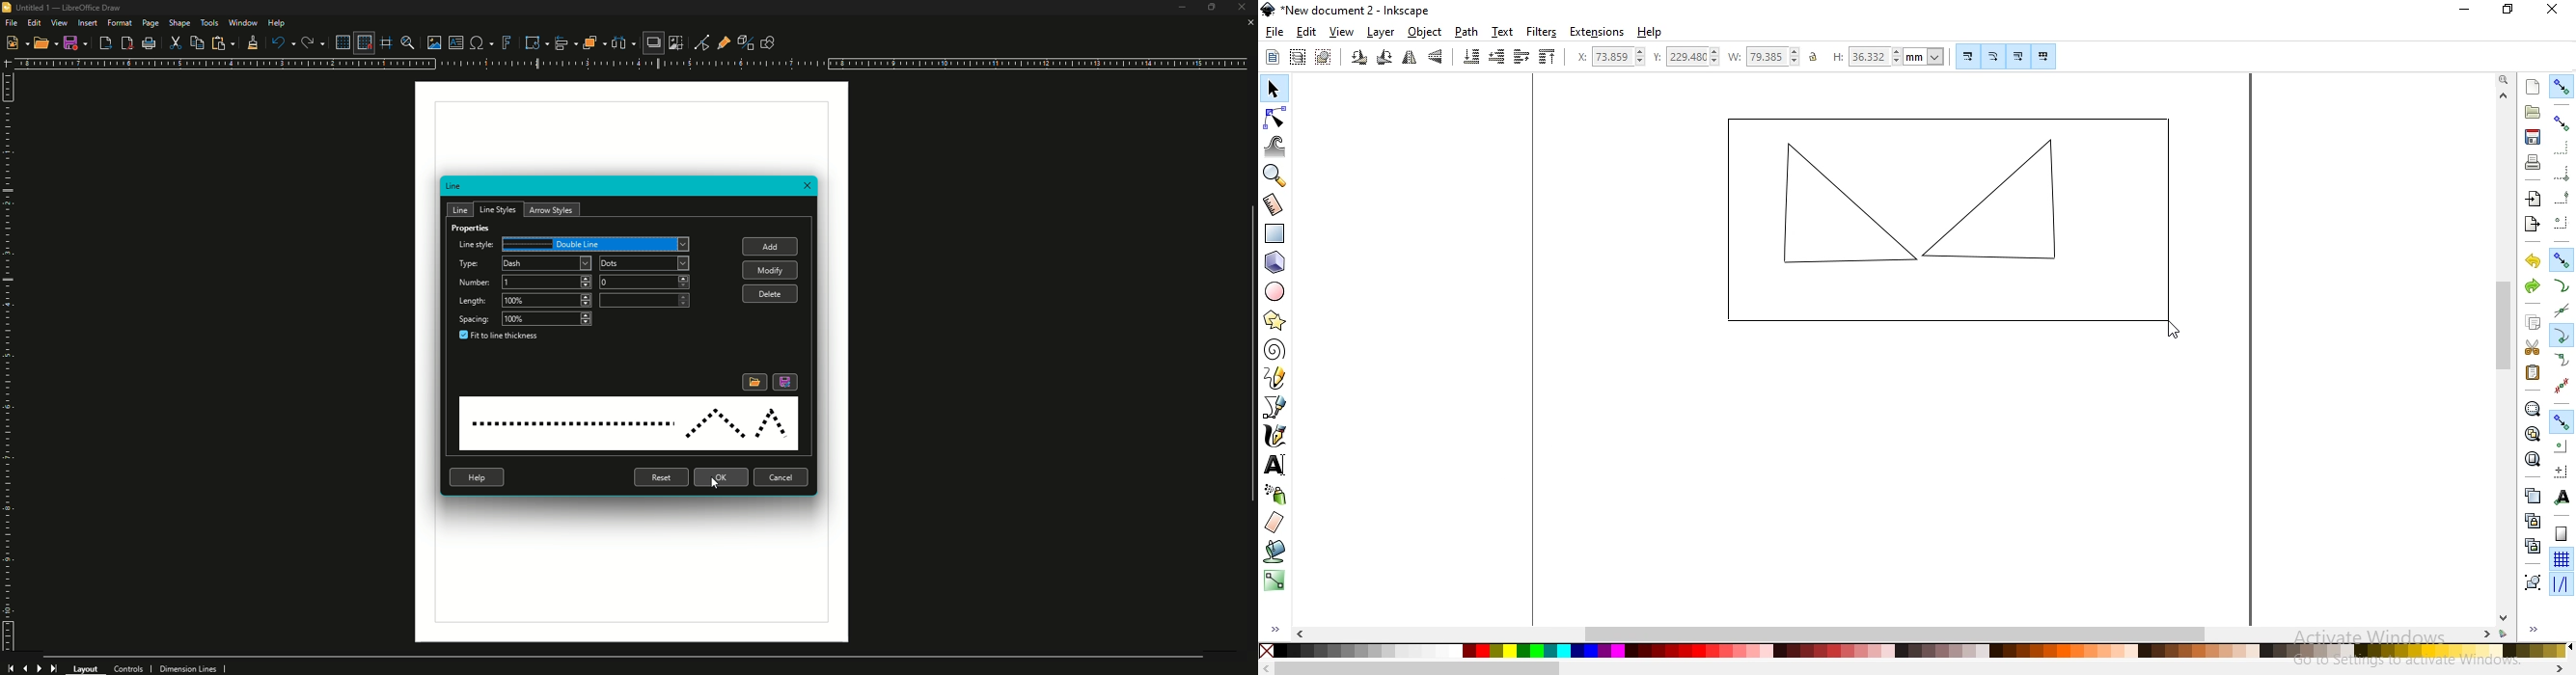 Image resolution: width=2576 pixels, height=700 pixels. Describe the element at coordinates (809, 187) in the screenshot. I see `Close` at that location.